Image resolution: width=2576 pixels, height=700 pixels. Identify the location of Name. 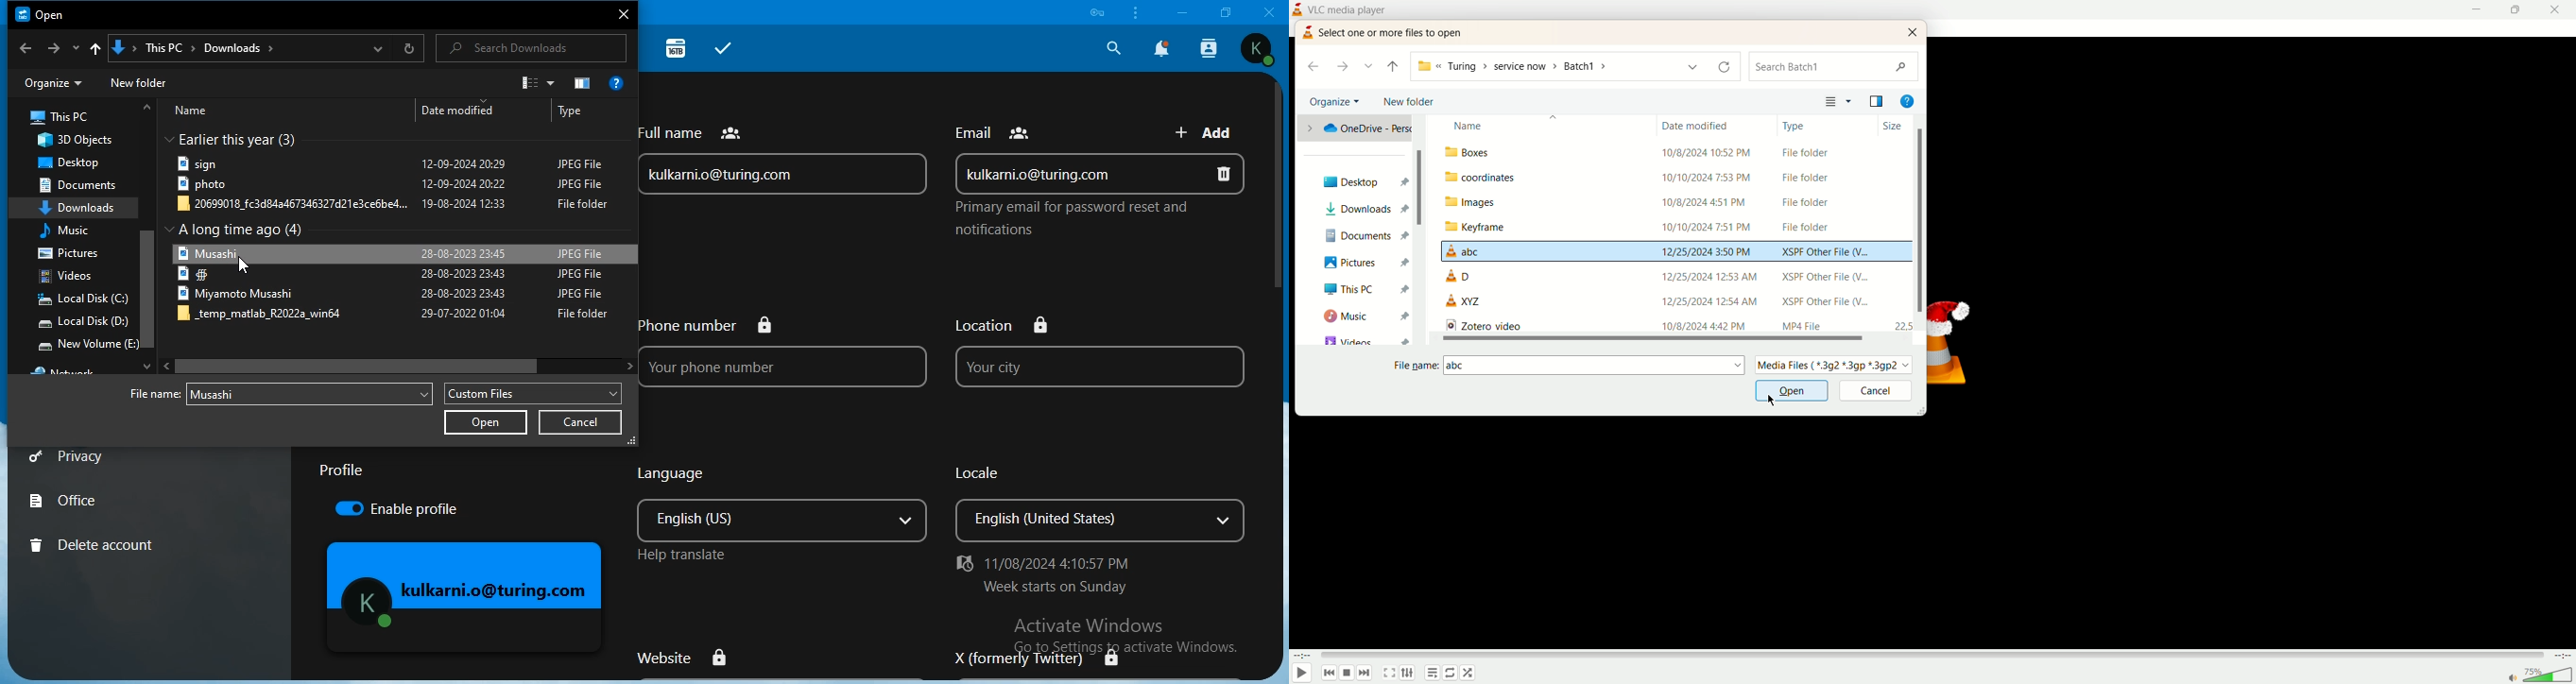
(1549, 125).